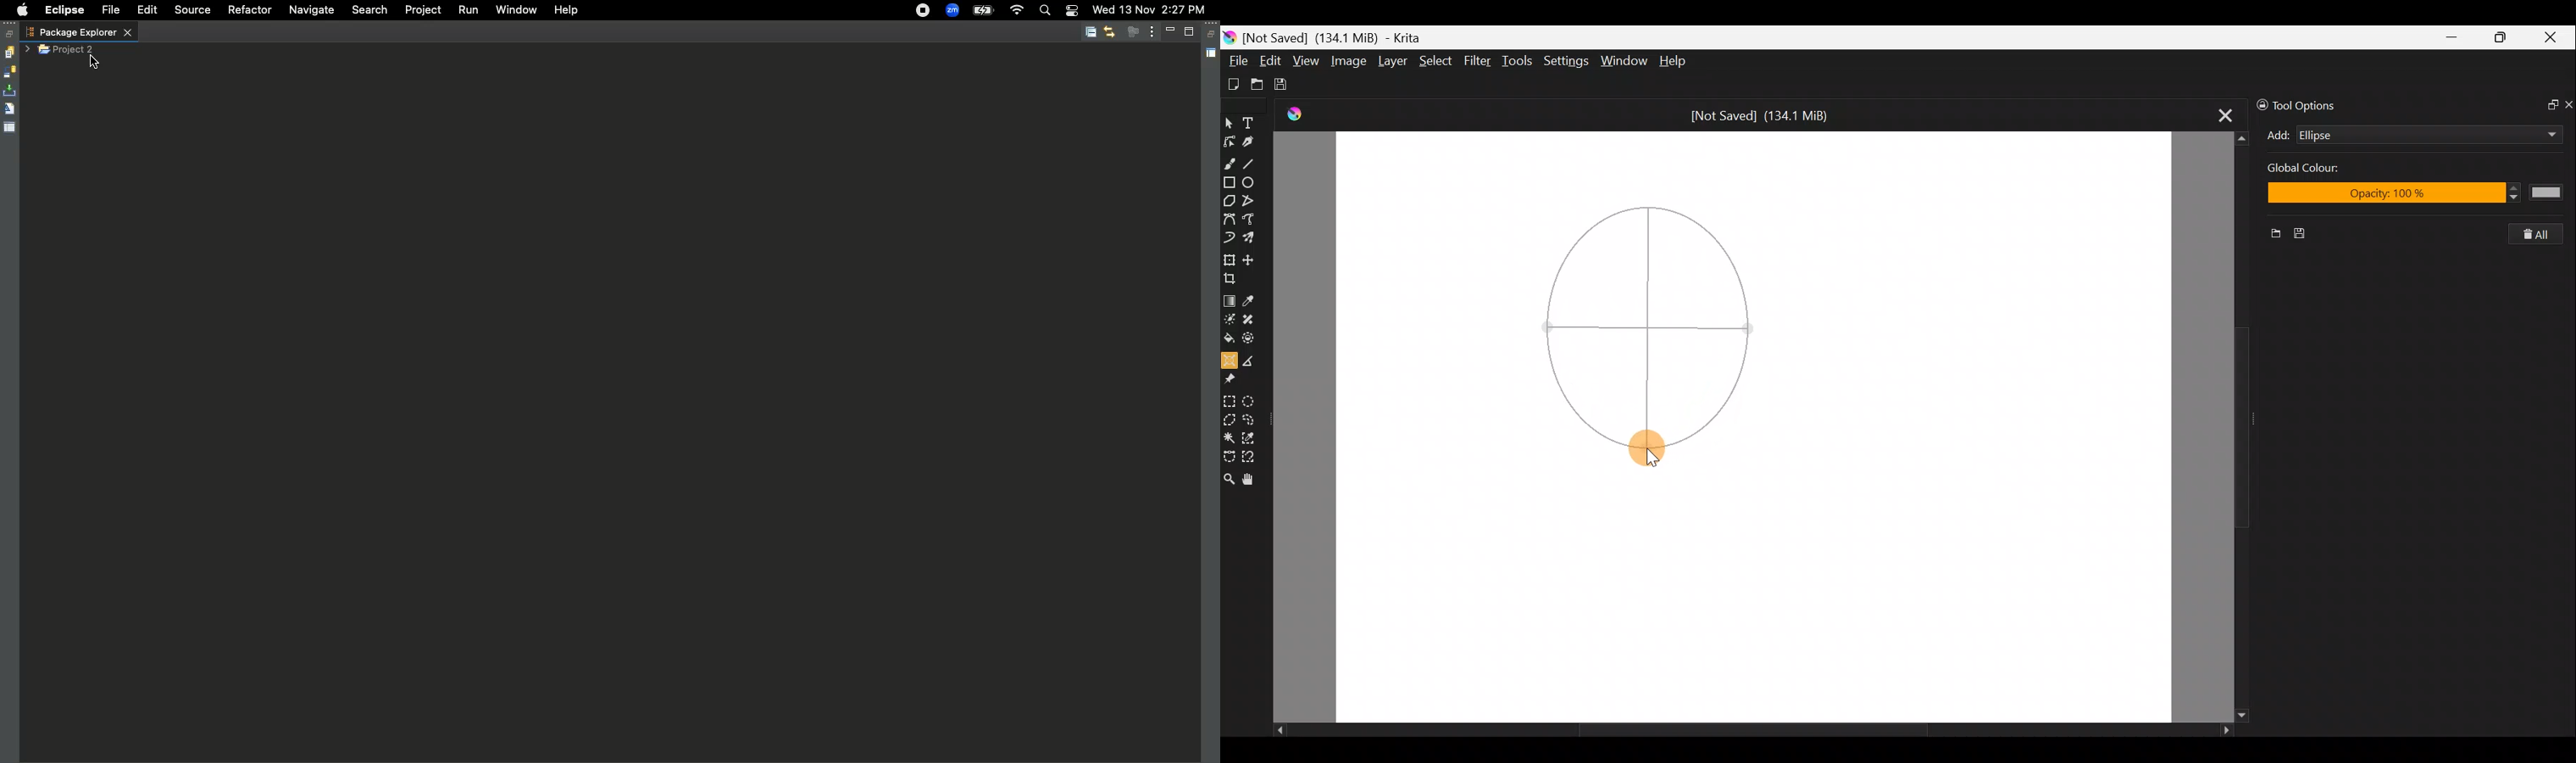 The width and height of the screenshot is (2576, 784). Describe the element at coordinates (982, 12) in the screenshot. I see `Charge` at that location.